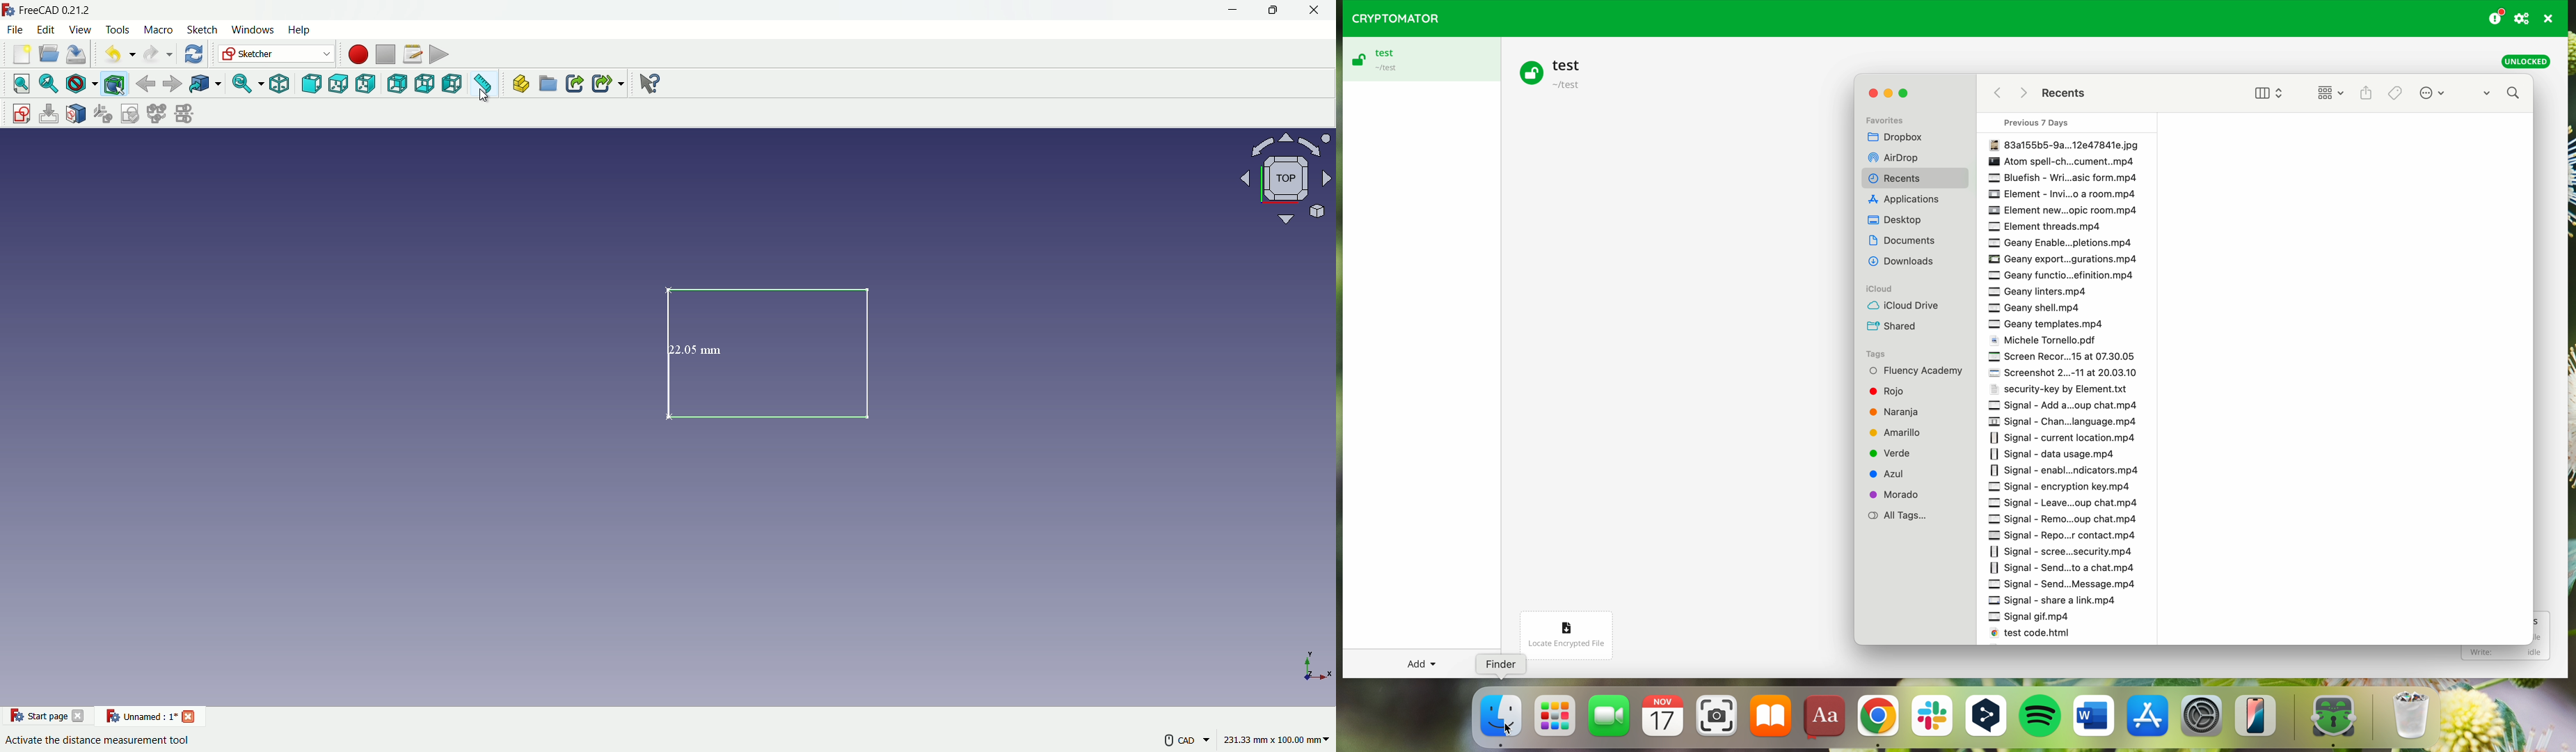 The image size is (2576, 756). What do you see at coordinates (1556, 715) in the screenshot?
I see `launchpad` at bounding box center [1556, 715].